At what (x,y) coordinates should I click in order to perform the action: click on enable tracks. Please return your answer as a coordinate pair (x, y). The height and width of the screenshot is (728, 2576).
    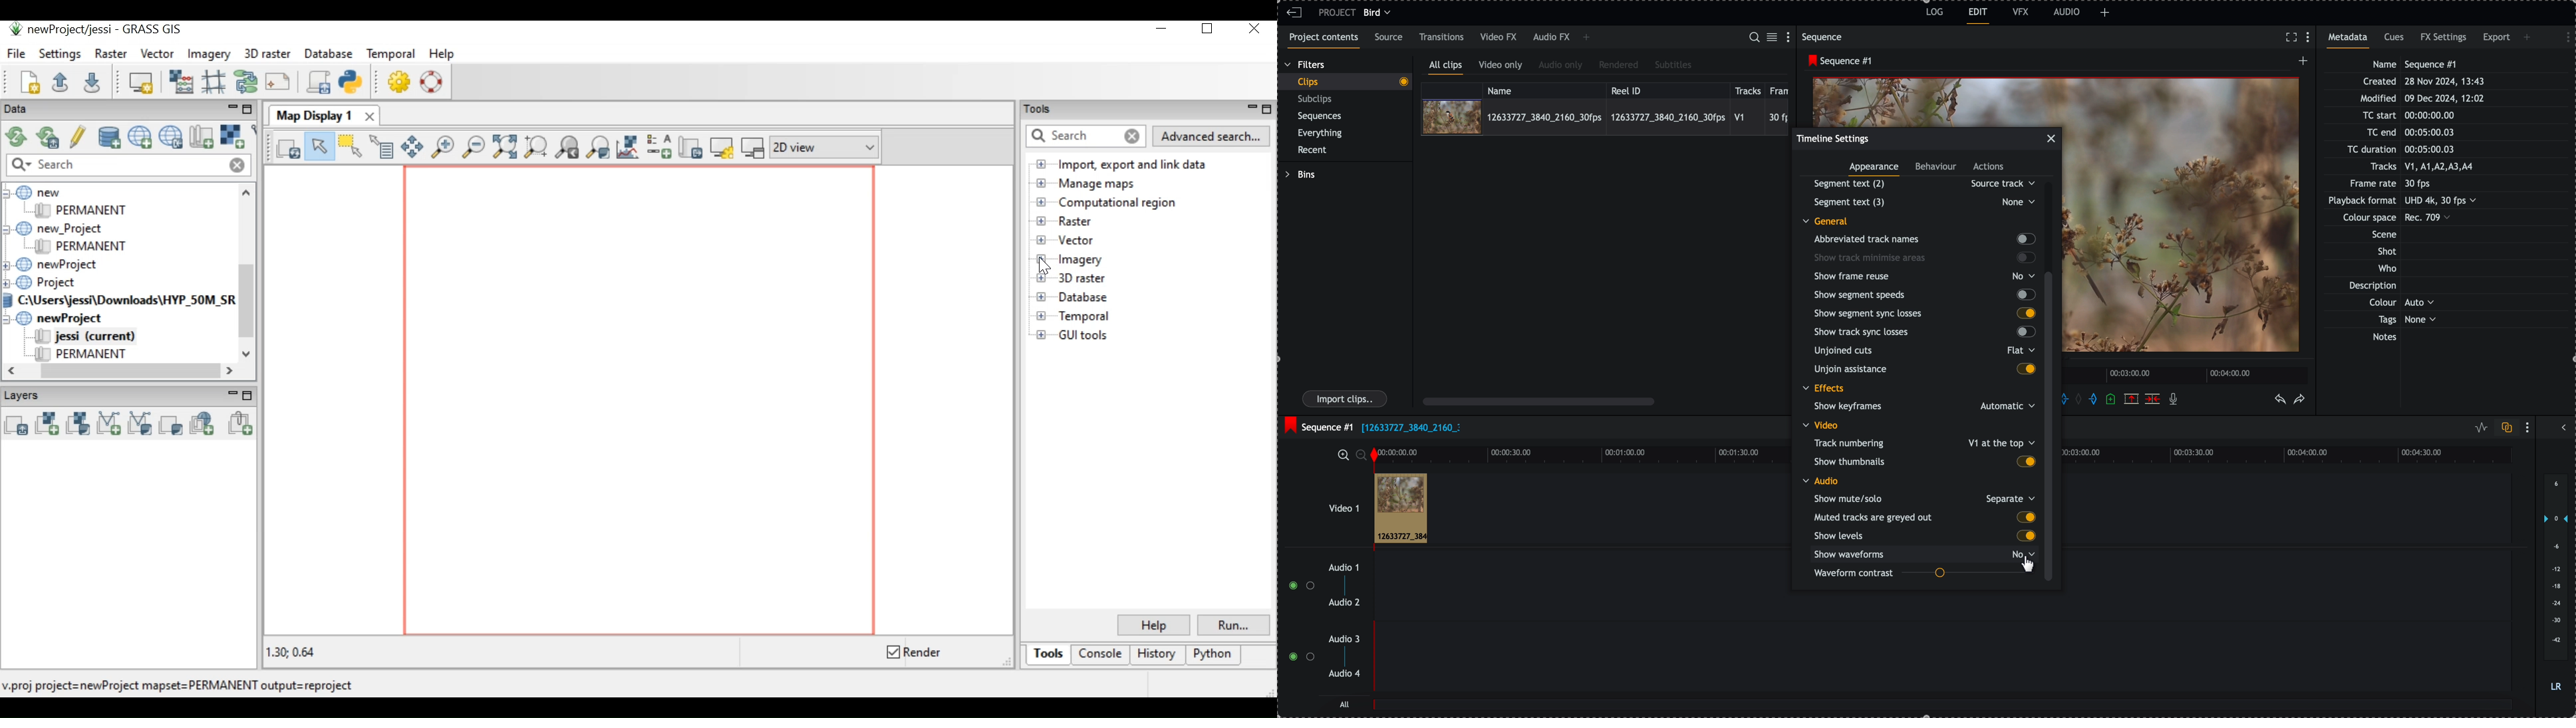
    Looking at the image, I should click on (1297, 622).